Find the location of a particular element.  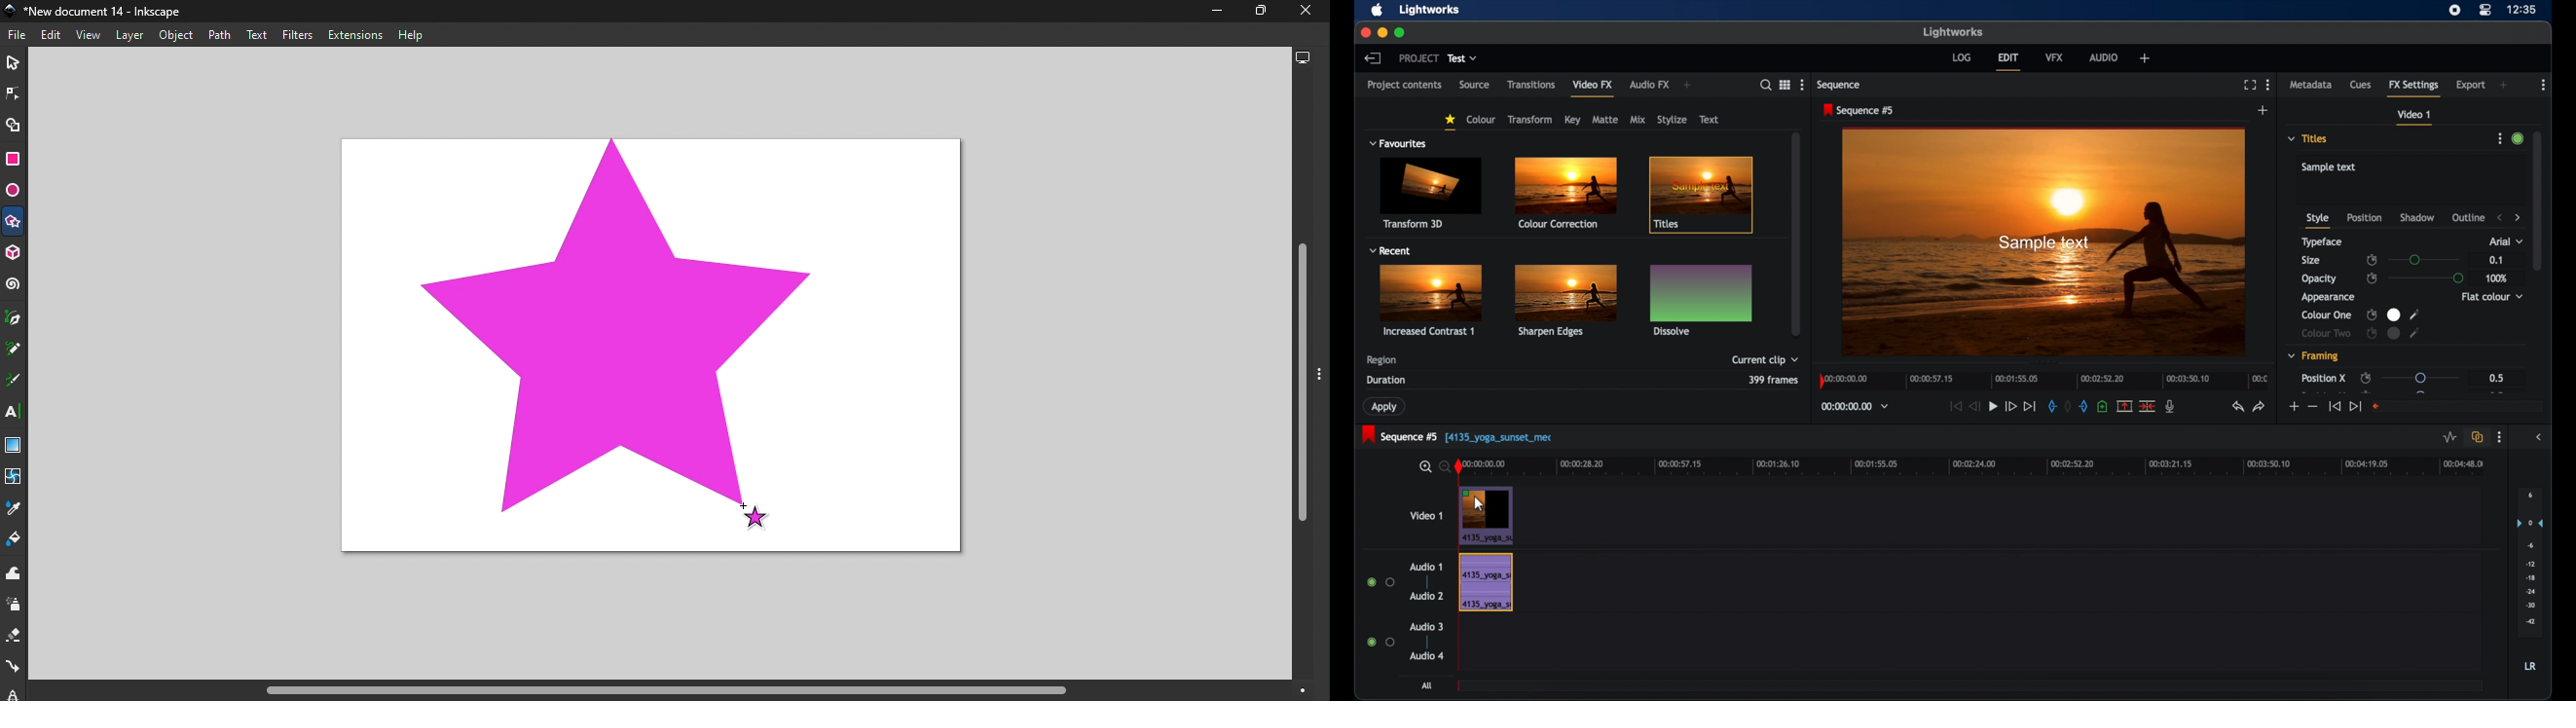

cursor is located at coordinates (1481, 505).